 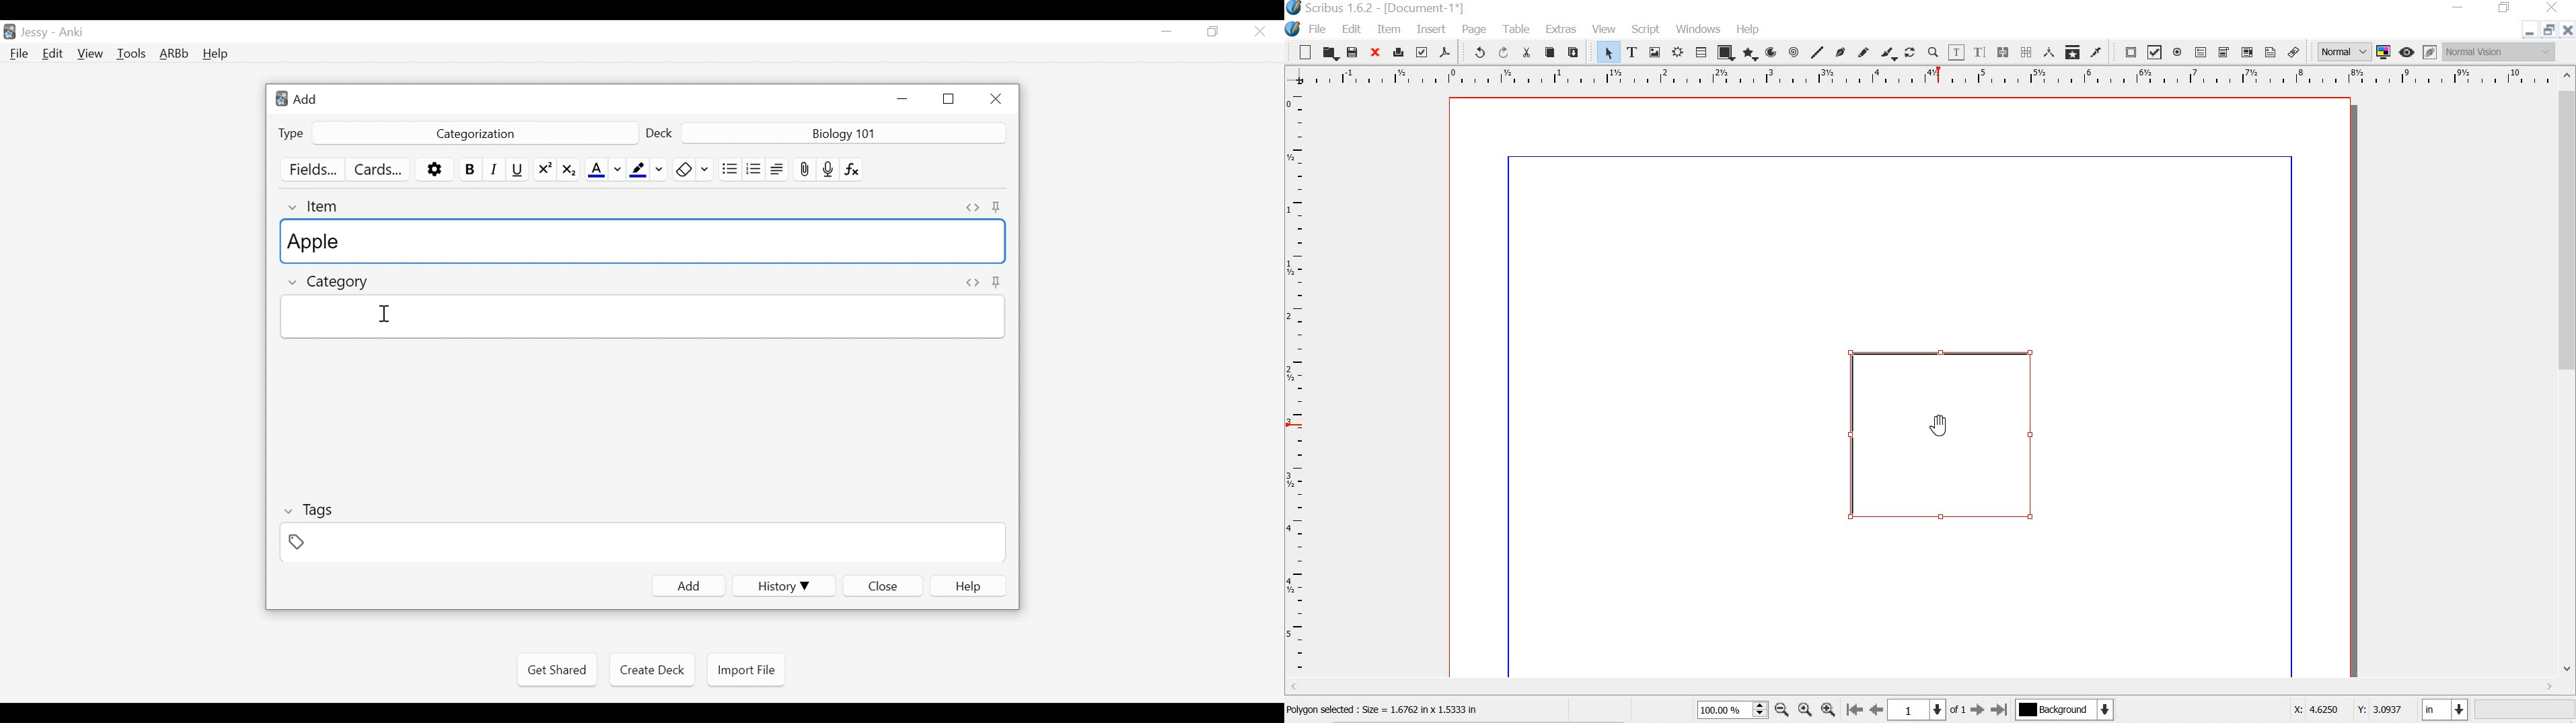 I want to click on CLOSE, so click(x=2568, y=30).